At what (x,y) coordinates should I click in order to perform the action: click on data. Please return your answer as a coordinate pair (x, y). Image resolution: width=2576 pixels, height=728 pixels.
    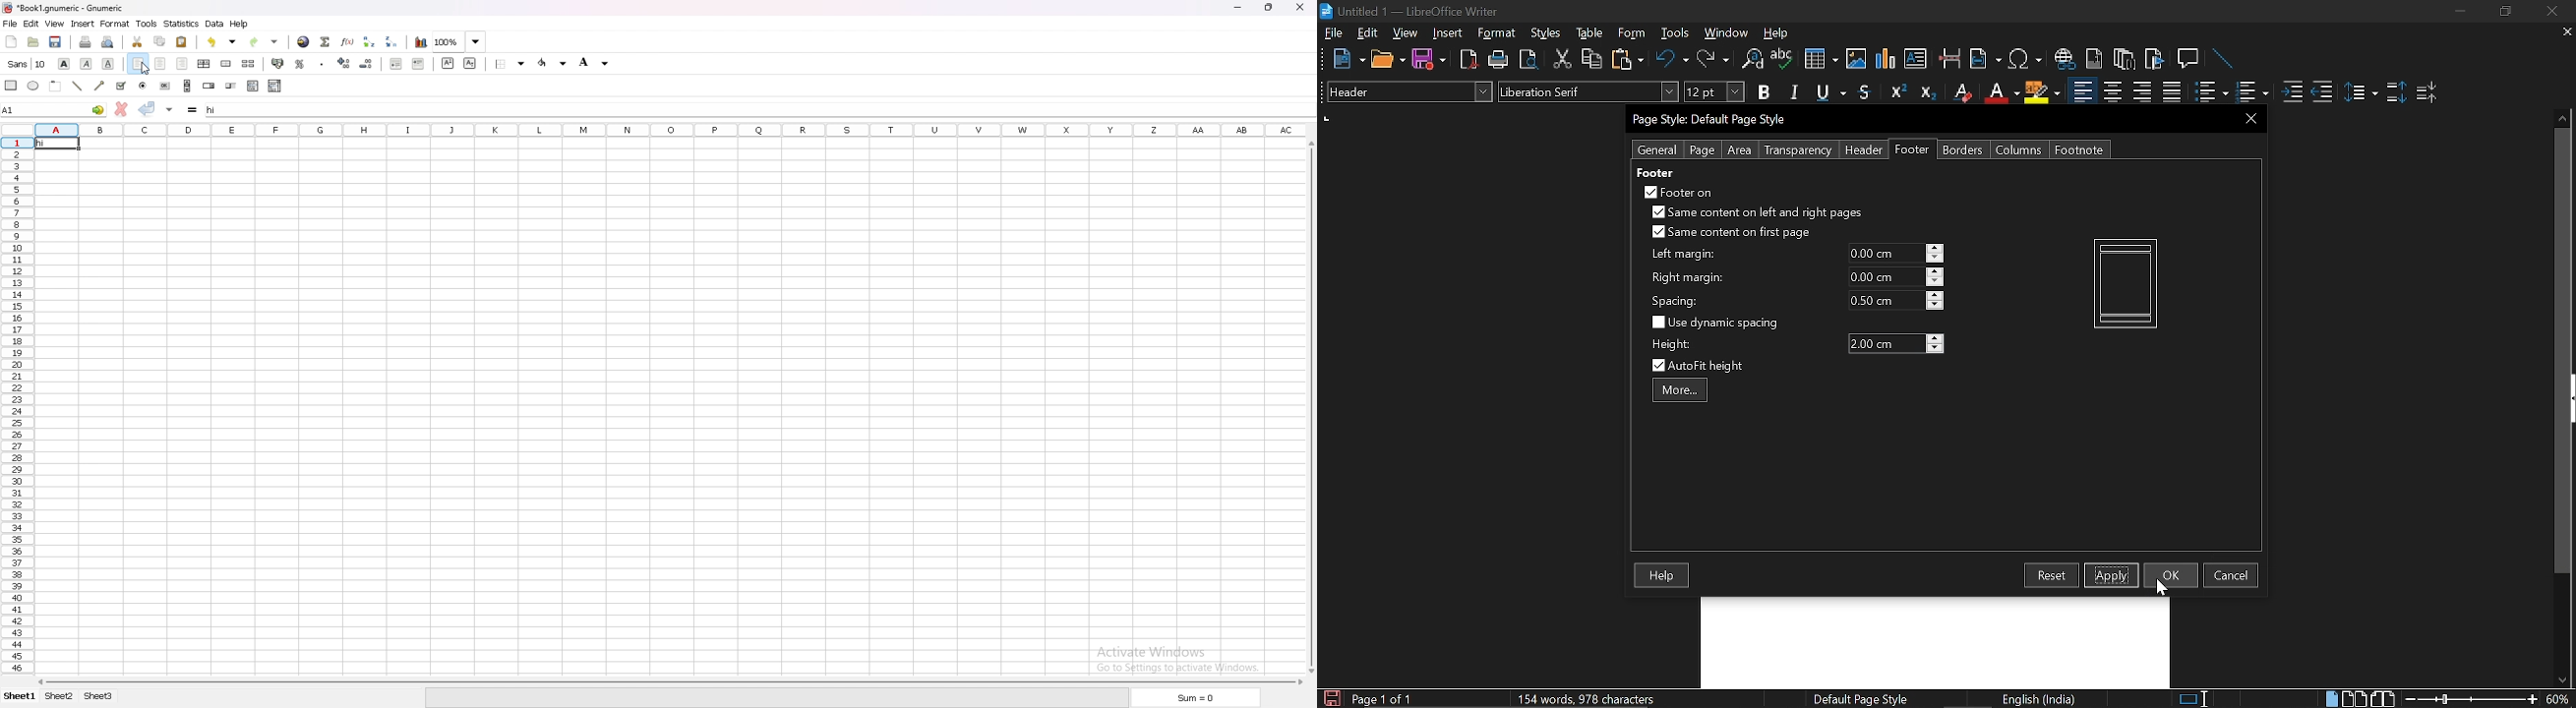
    Looking at the image, I should click on (215, 23).